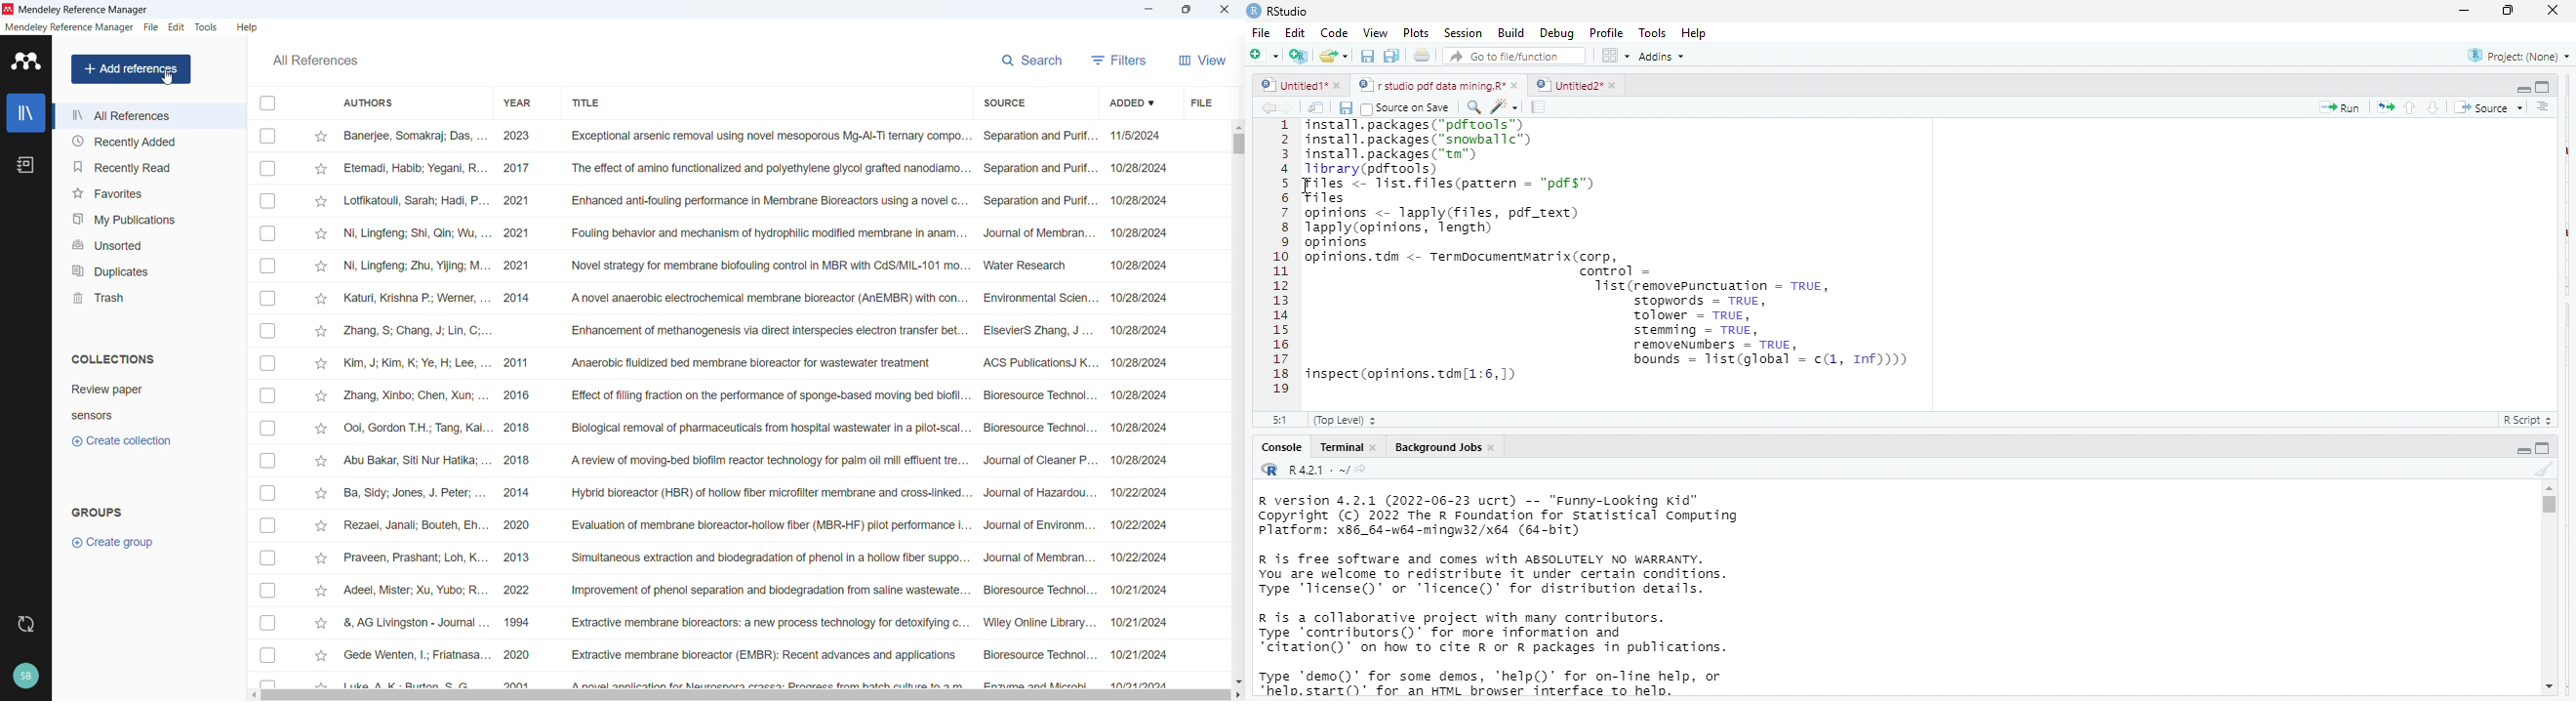  I want to click on project (none), so click(2514, 56).